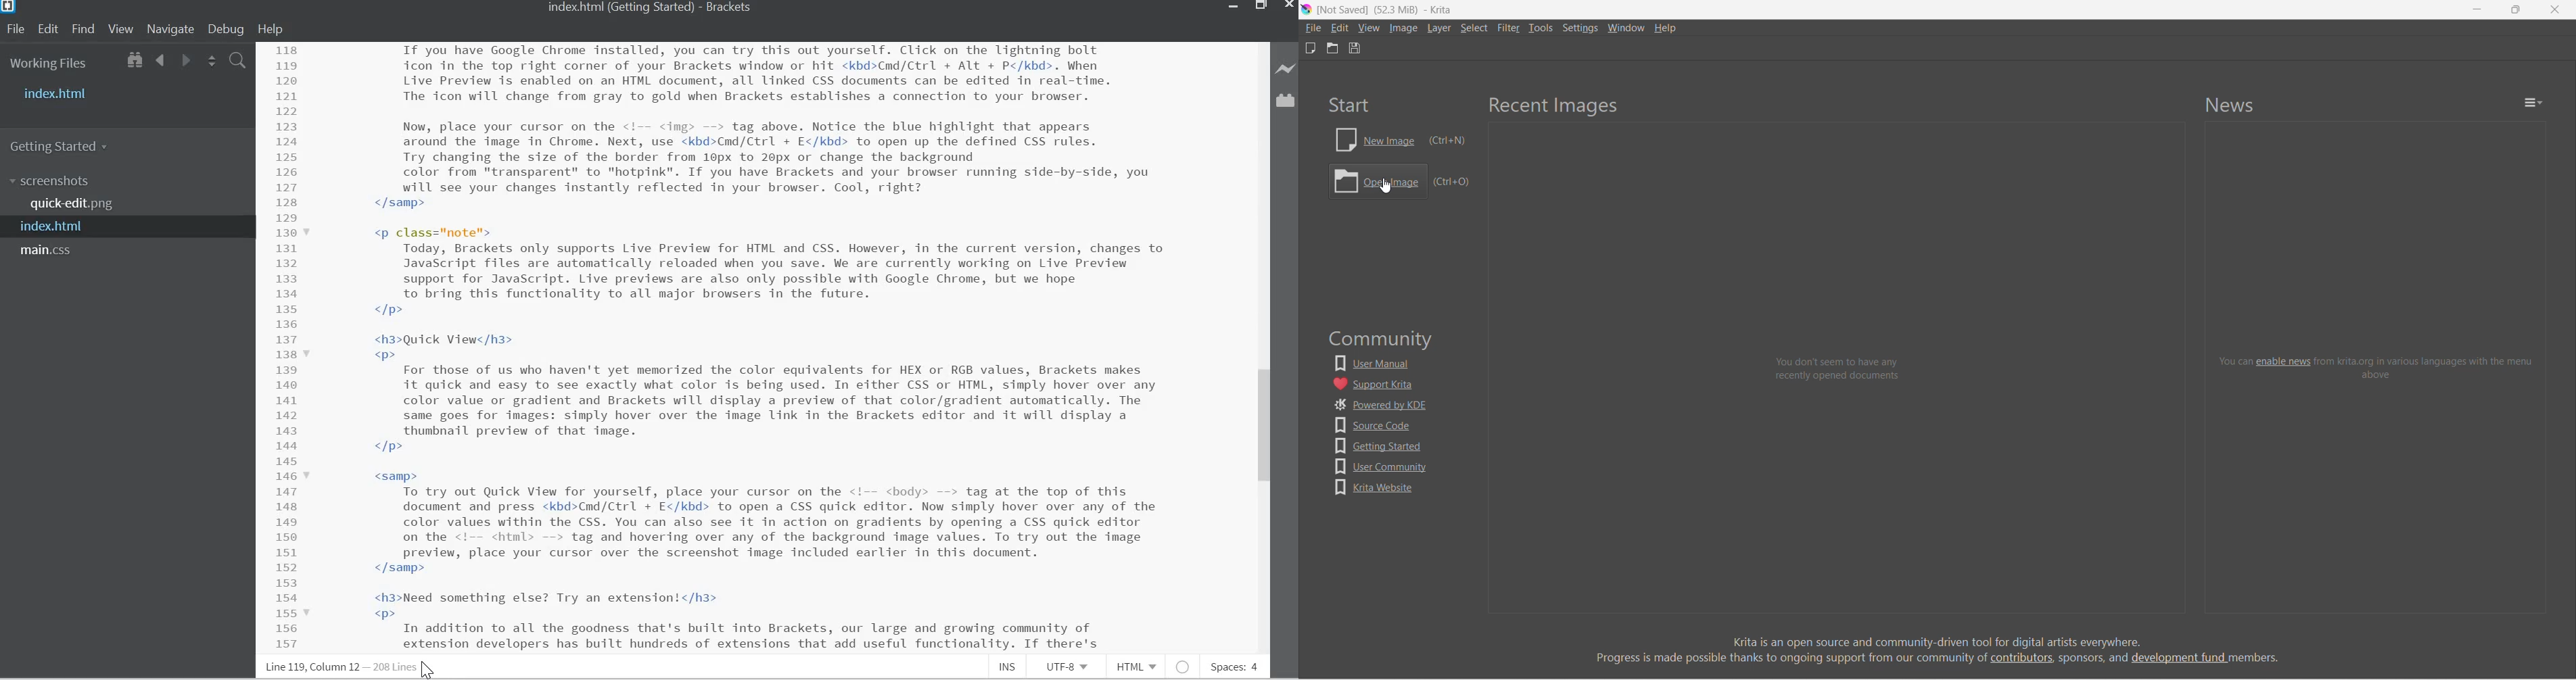  Describe the element at coordinates (126, 226) in the screenshot. I see `index.html file name` at that location.